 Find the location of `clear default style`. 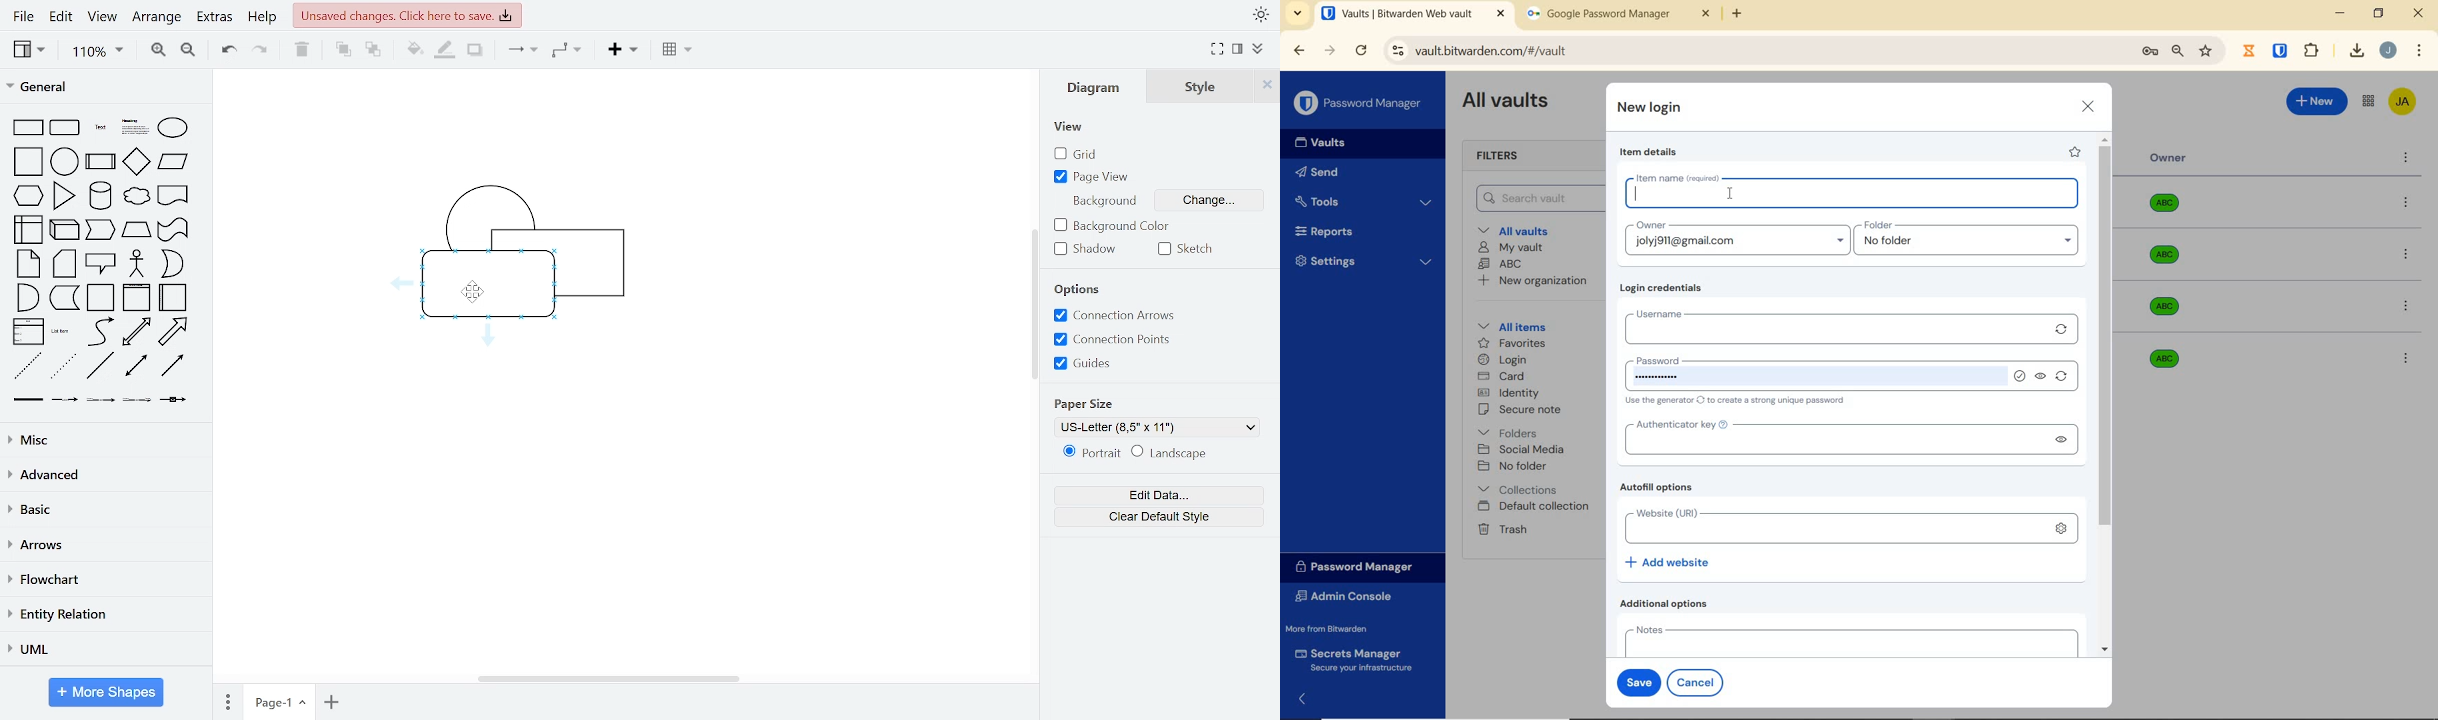

clear default style is located at coordinates (1154, 517).